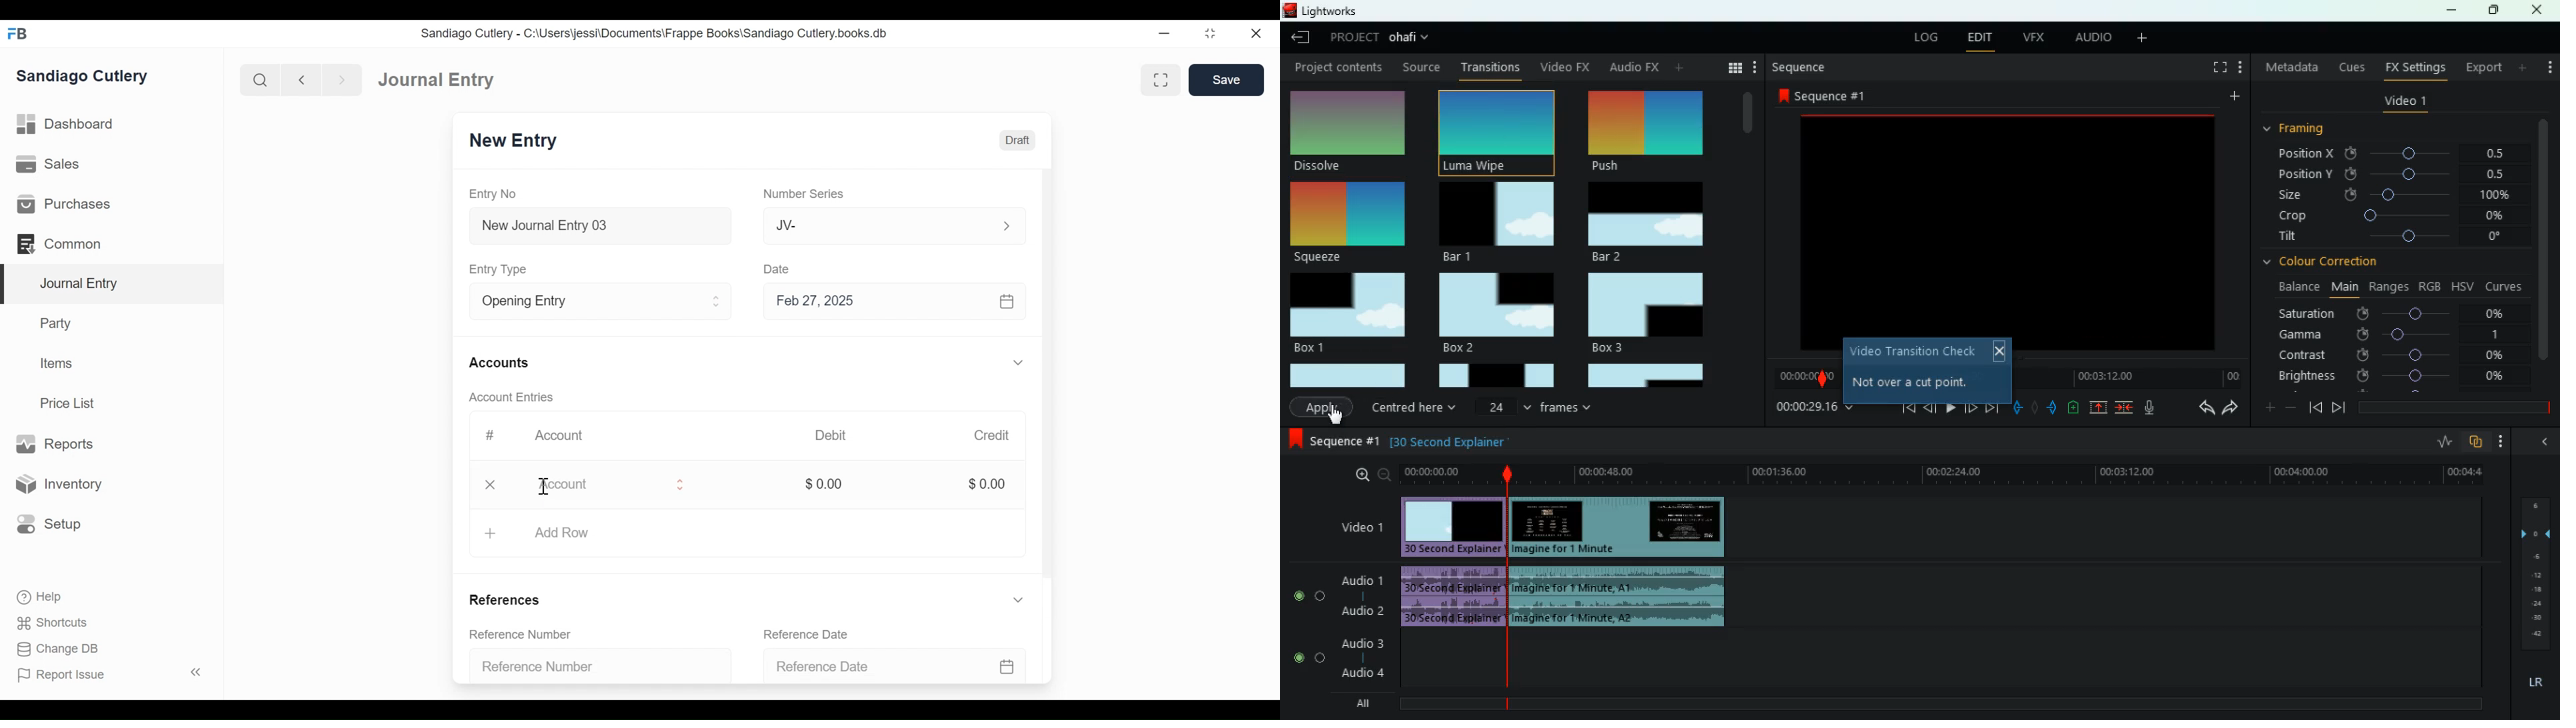 Image resolution: width=2576 pixels, height=728 pixels. I want to click on all, so click(1370, 703).